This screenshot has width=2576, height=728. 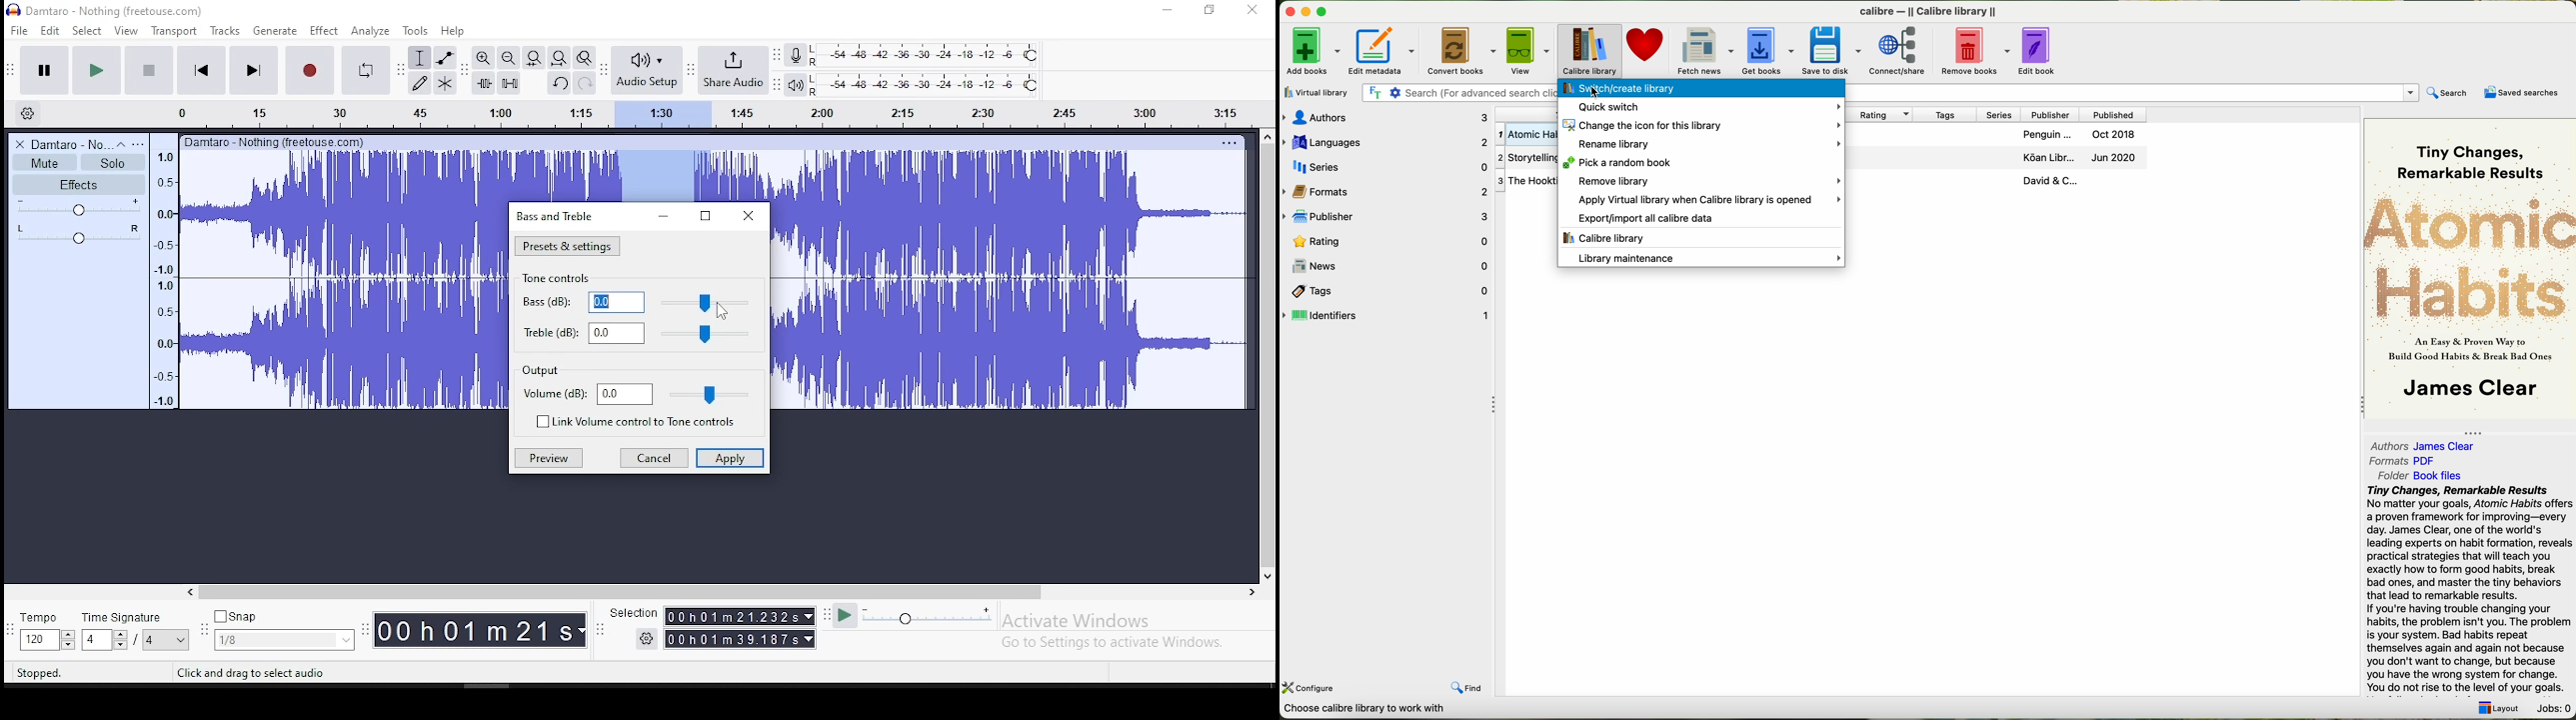 I want to click on Settings, so click(x=648, y=638).